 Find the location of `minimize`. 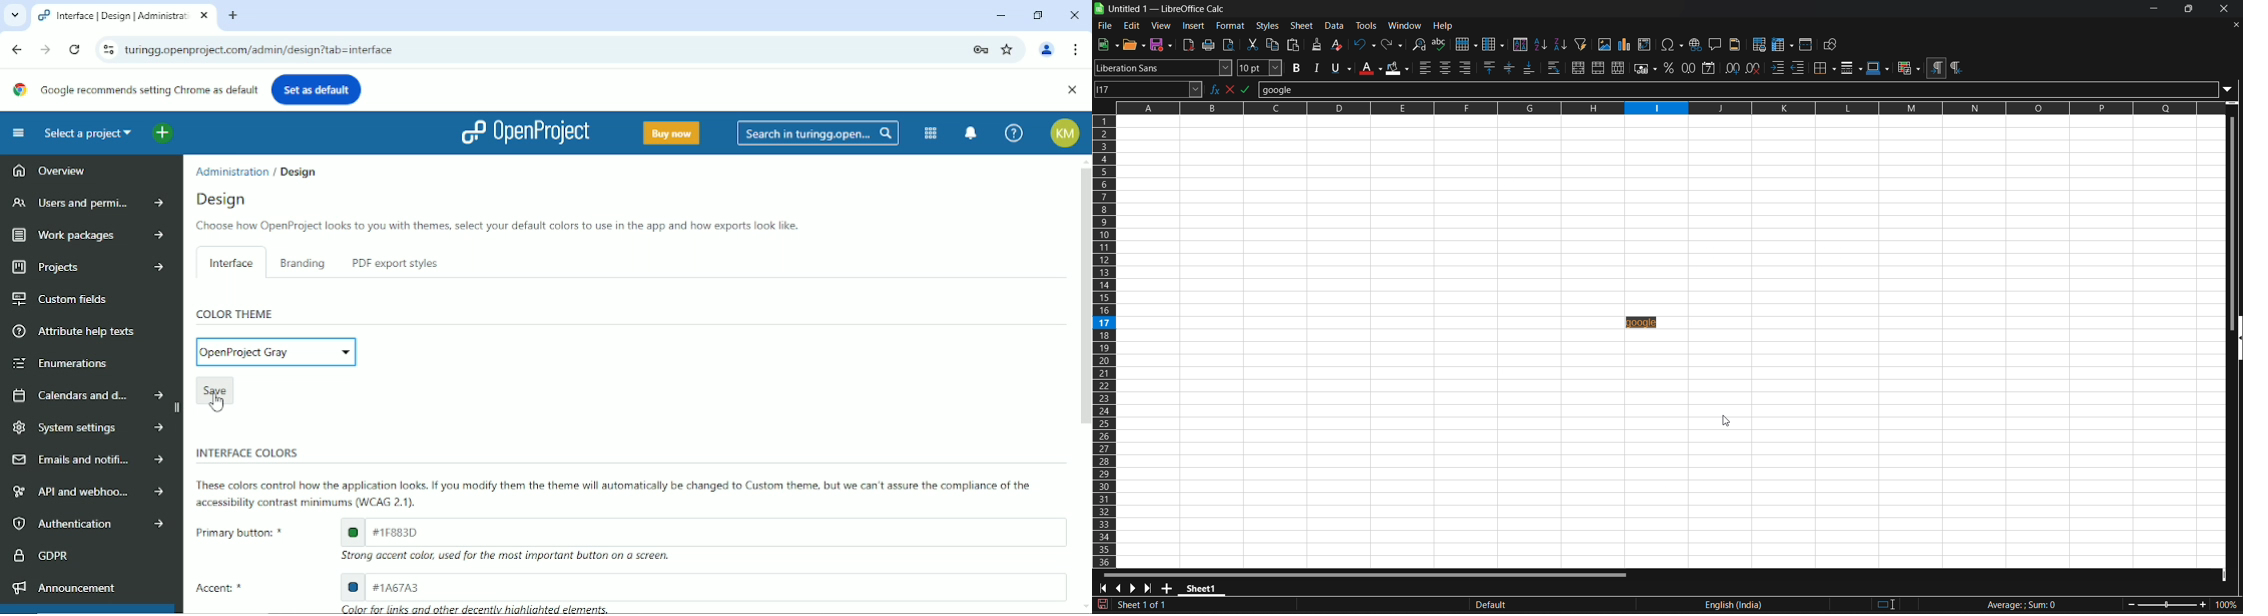

minimize is located at coordinates (2155, 8).